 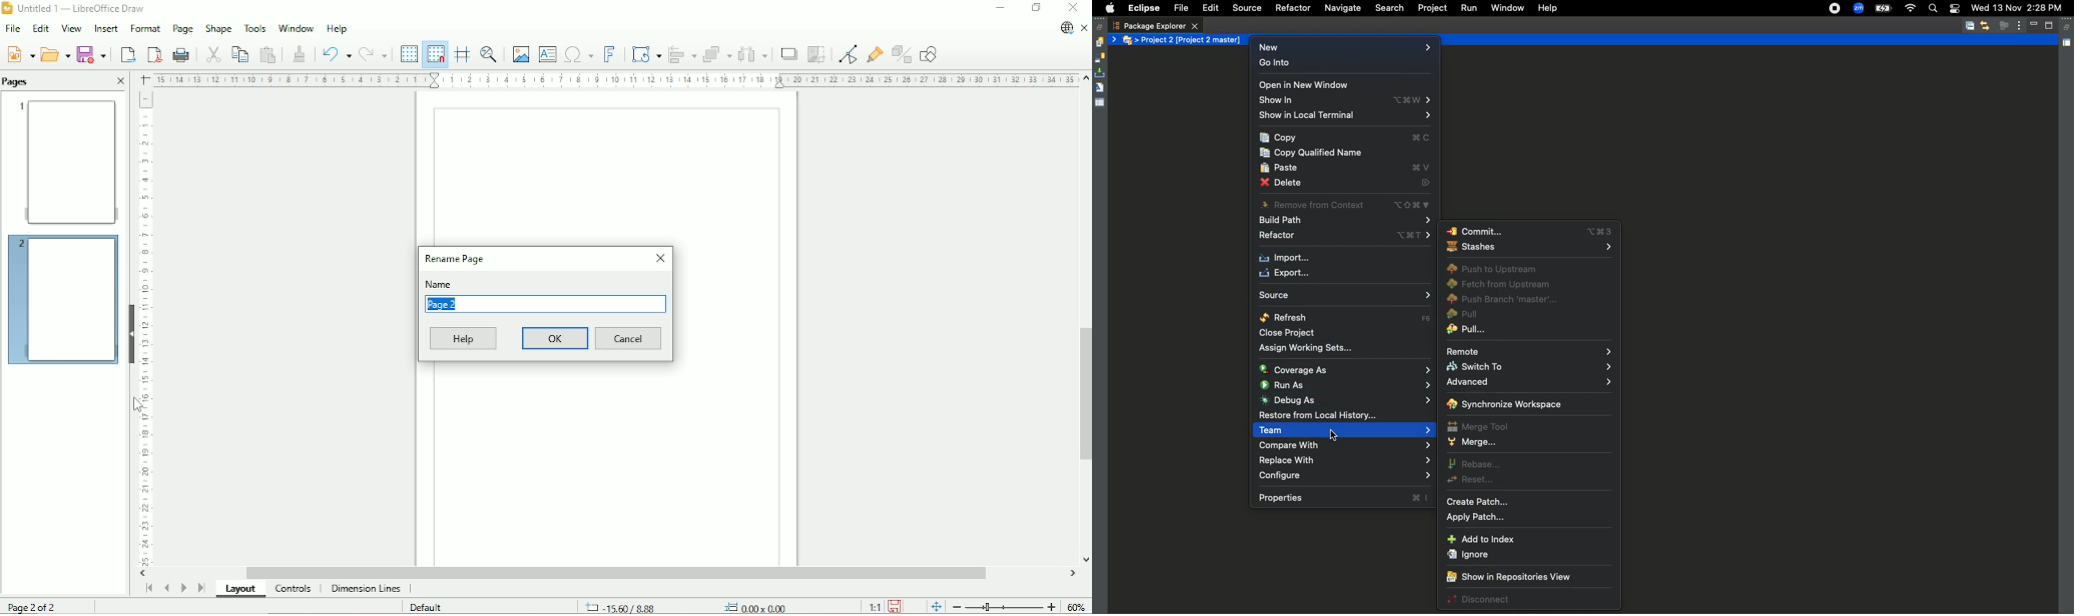 I want to click on File, so click(x=11, y=29).